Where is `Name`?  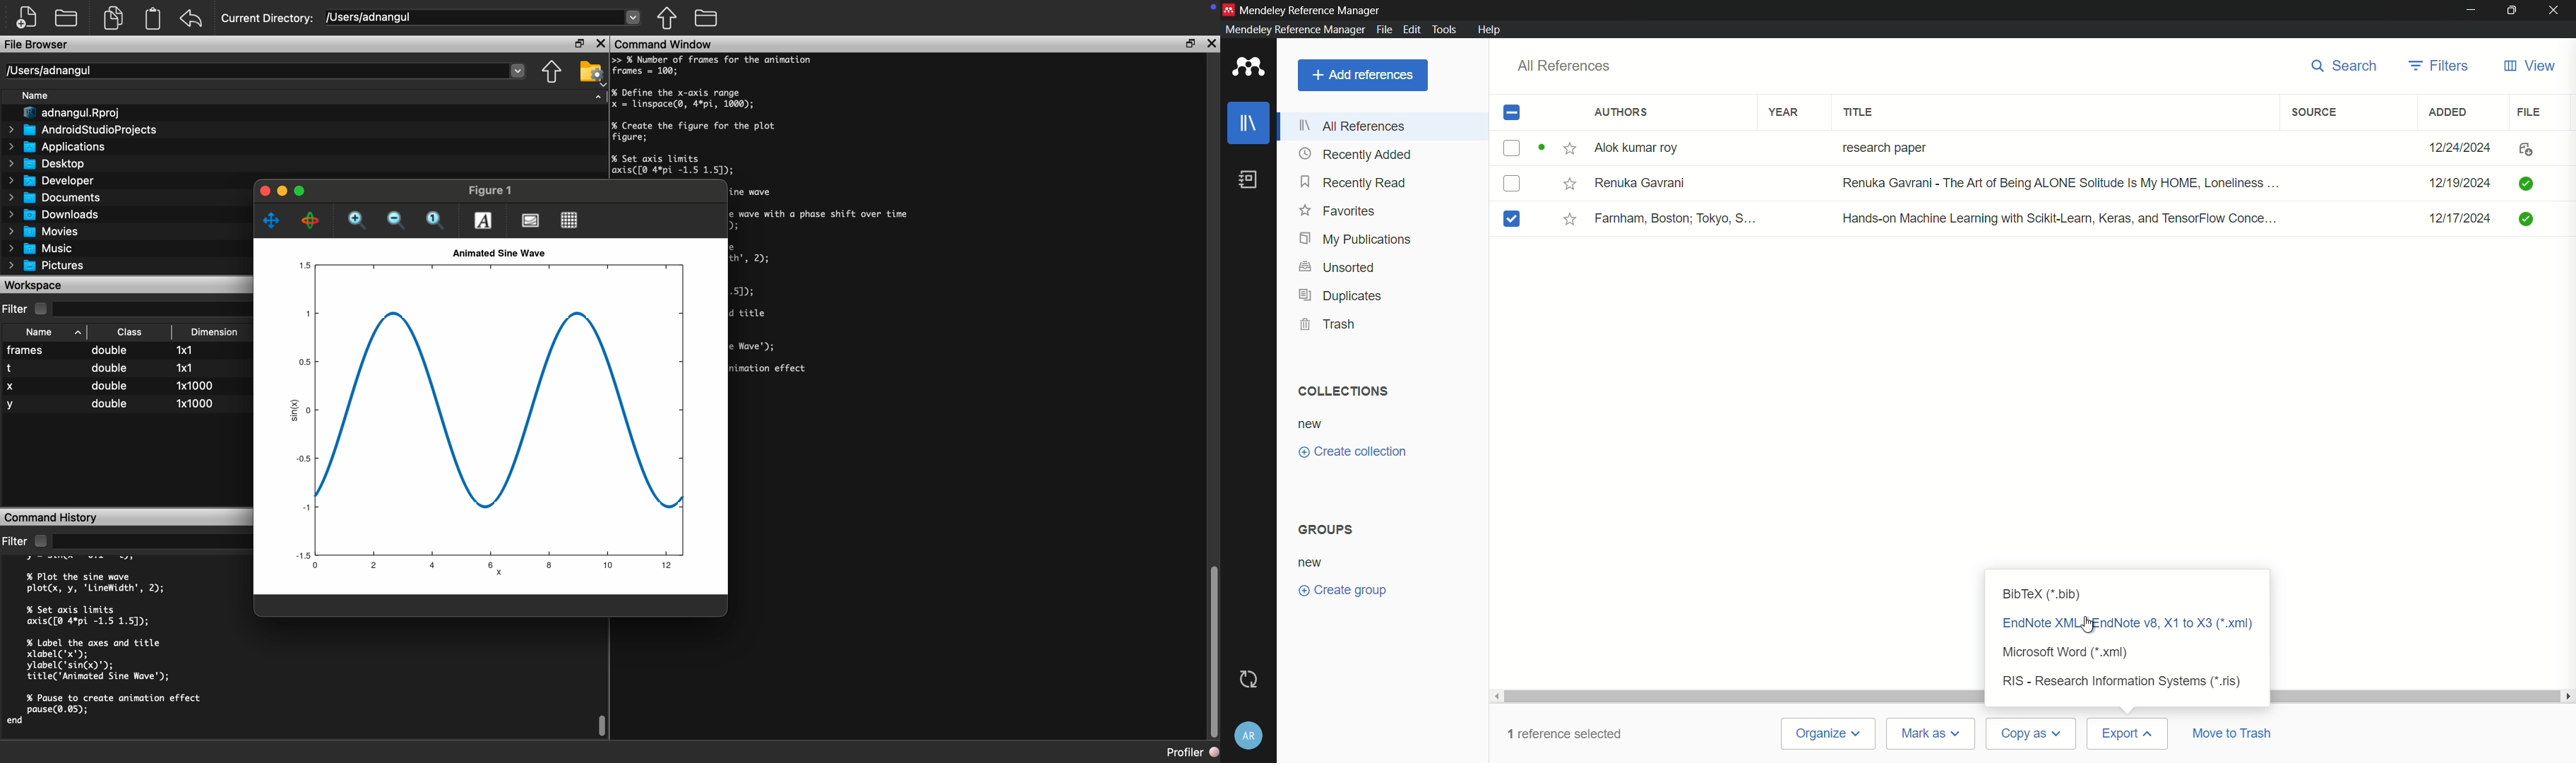
Name is located at coordinates (36, 95).